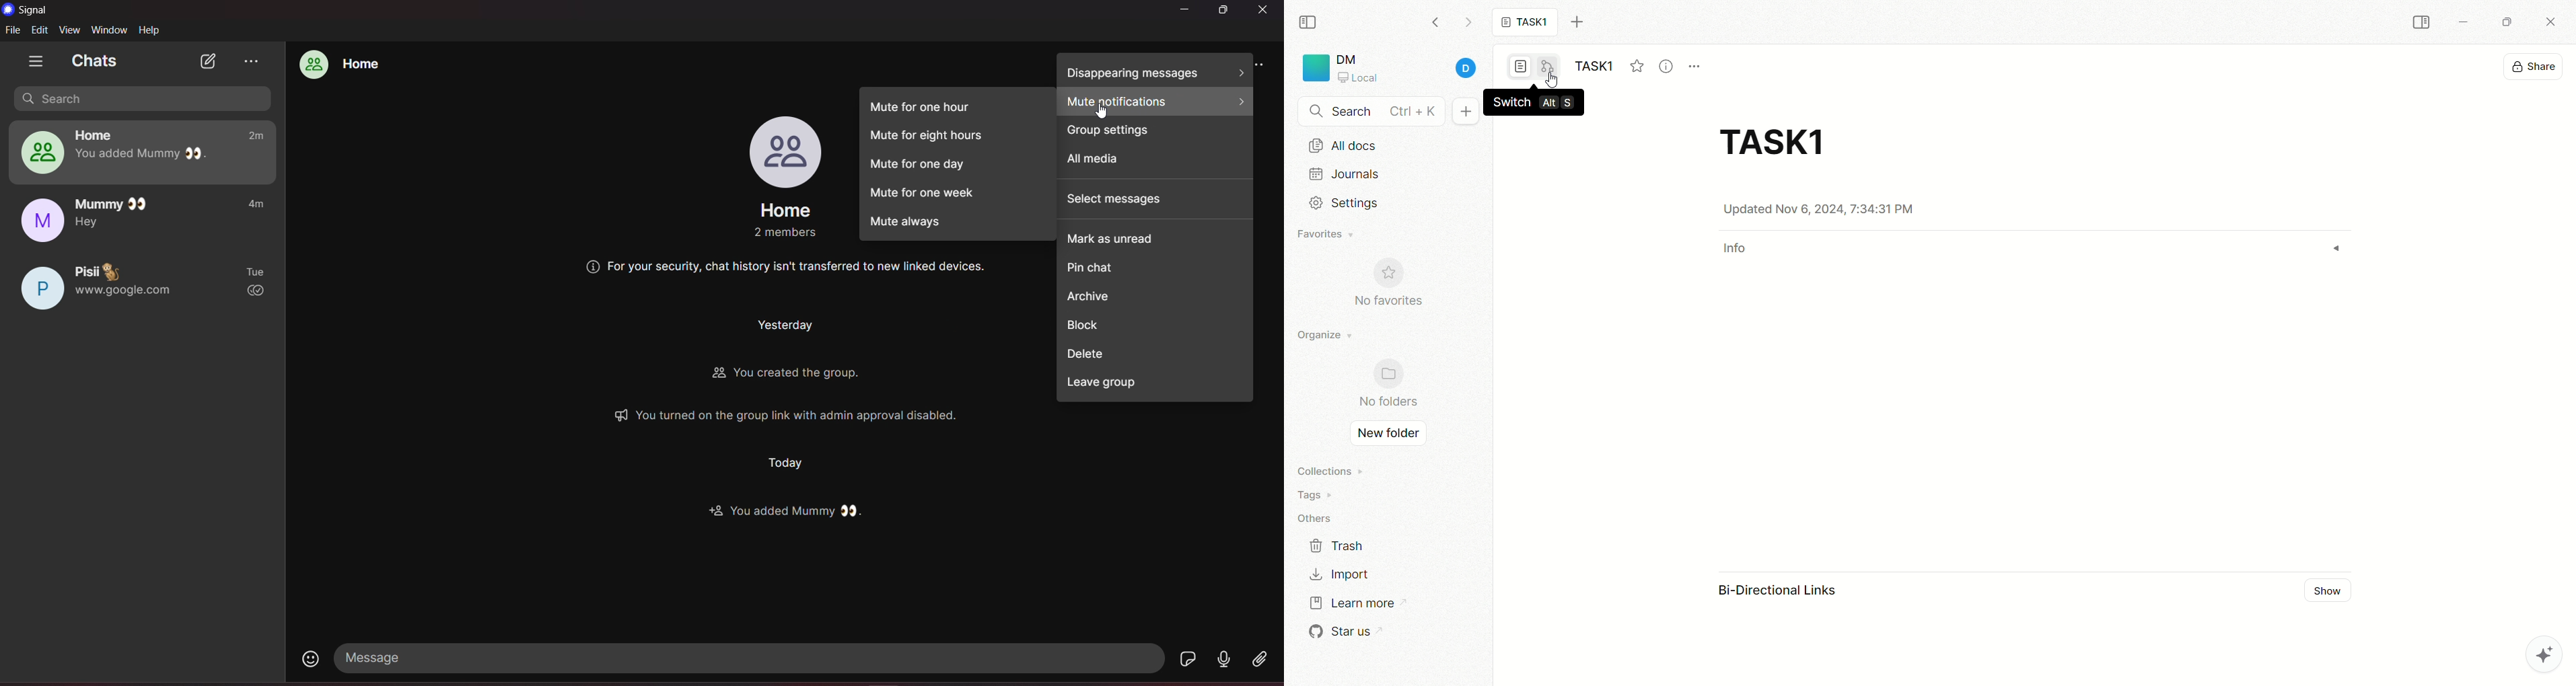 Image resolution: width=2576 pixels, height=700 pixels. Describe the element at coordinates (143, 98) in the screenshot. I see `search` at that location.